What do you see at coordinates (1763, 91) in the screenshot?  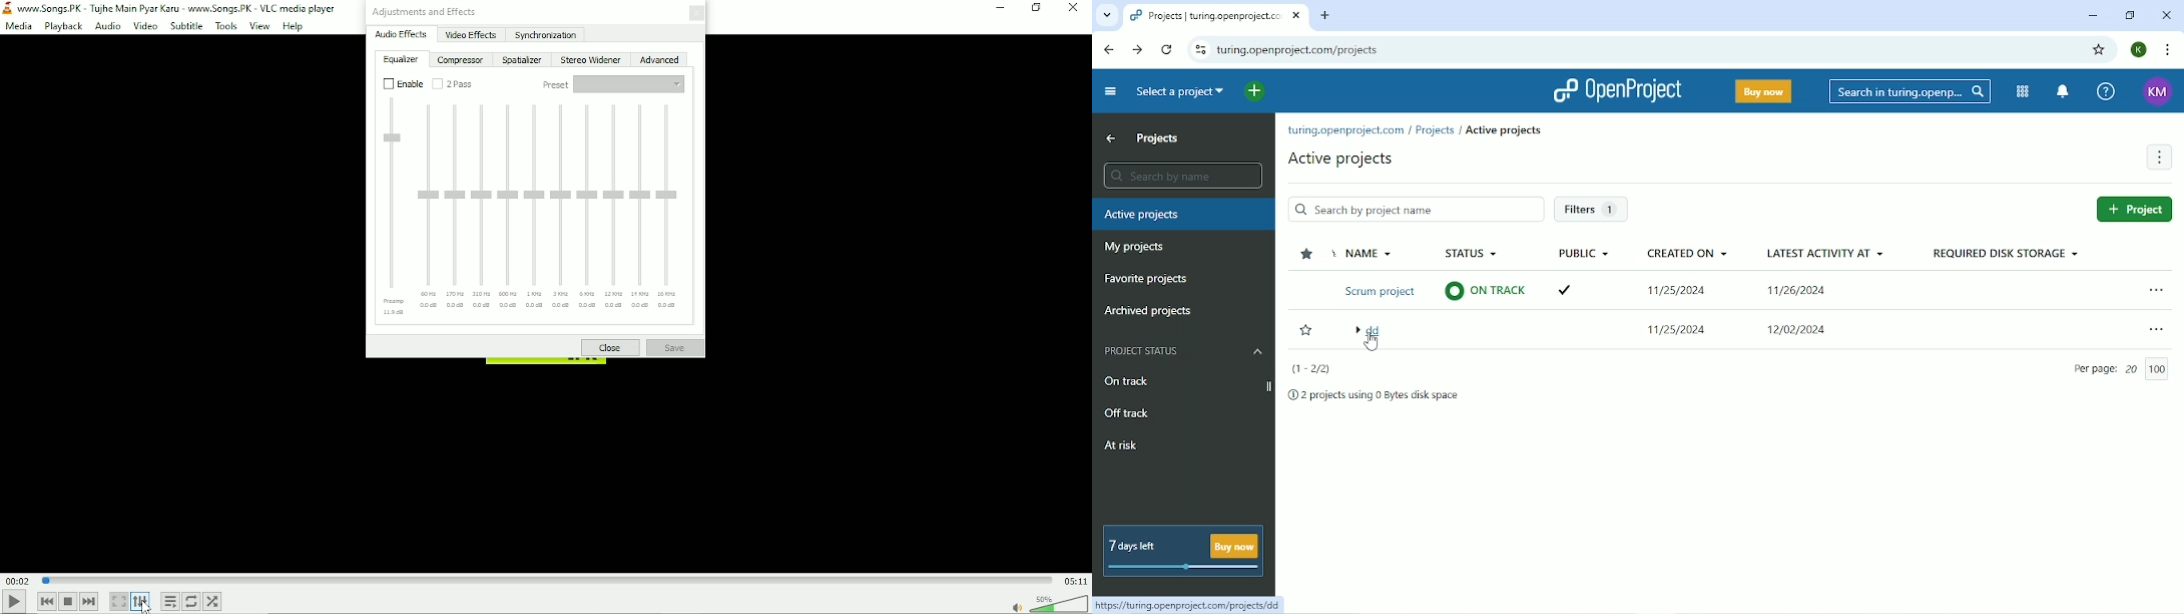 I see `Buy now` at bounding box center [1763, 91].